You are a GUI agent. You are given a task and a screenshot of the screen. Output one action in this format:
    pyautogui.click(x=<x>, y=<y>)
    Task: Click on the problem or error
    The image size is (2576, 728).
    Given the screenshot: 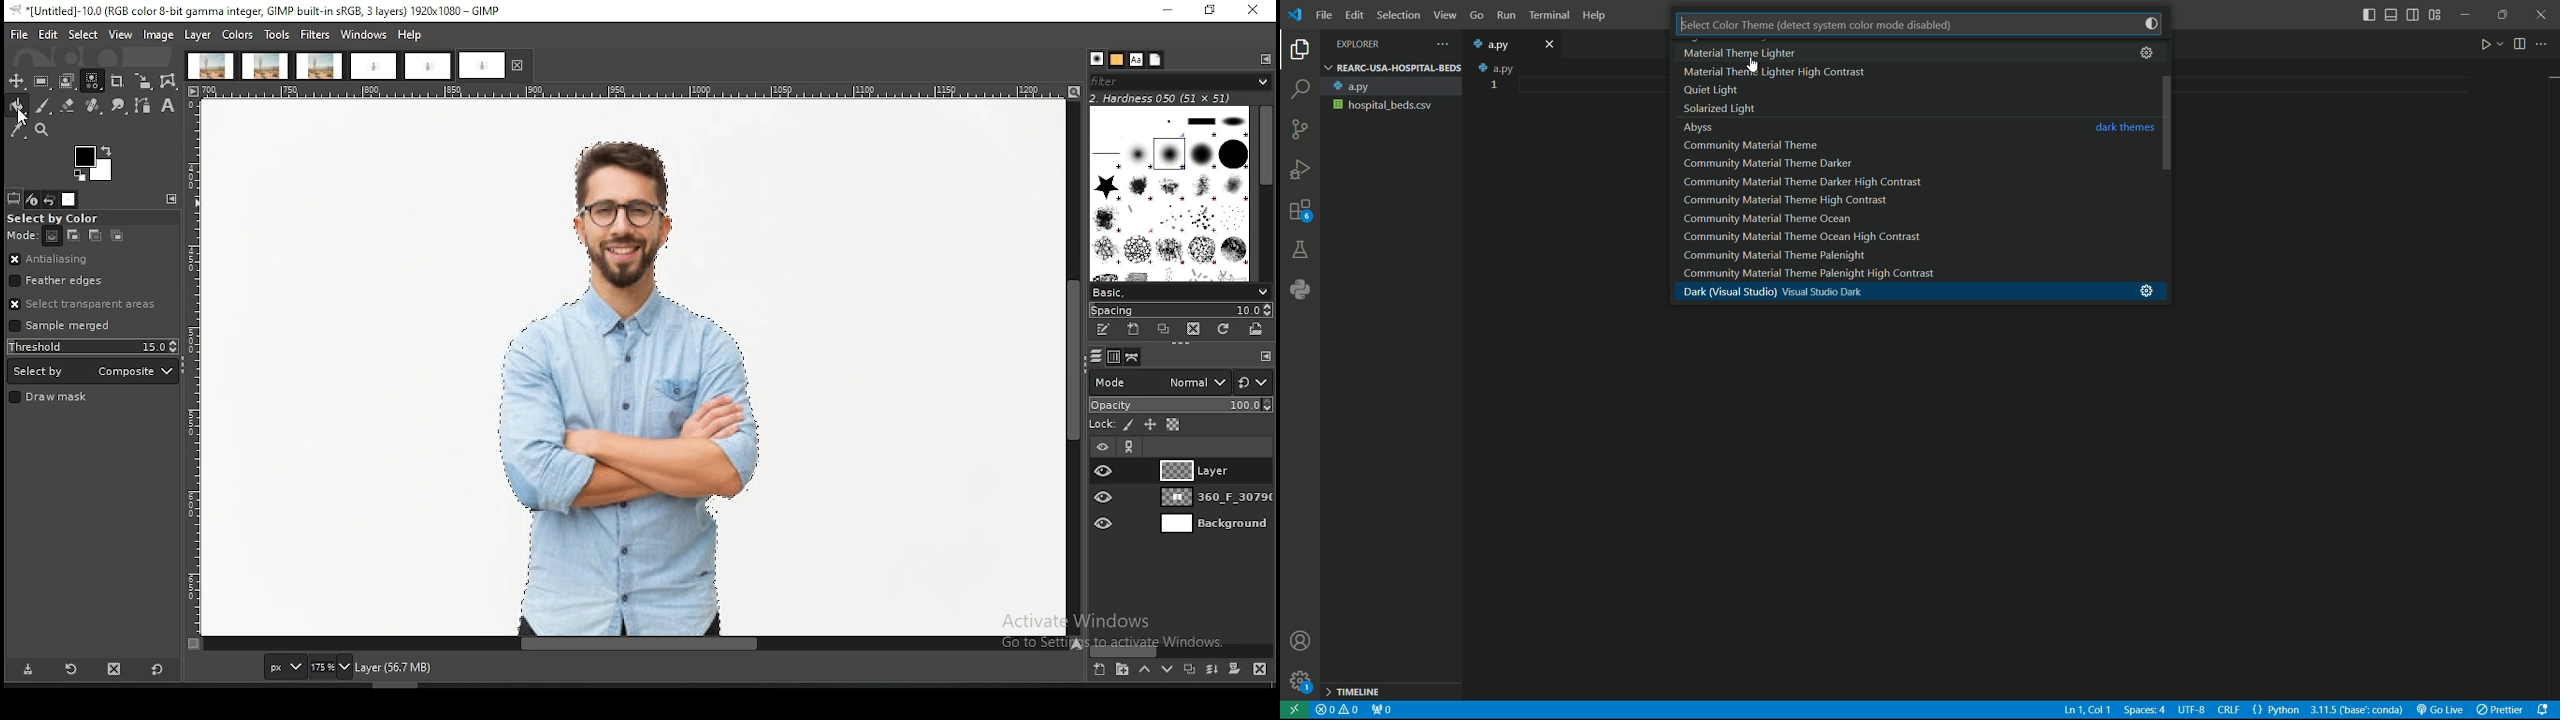 What is the action you would take?
    pyautogui.click(x=1338, y=710)
    